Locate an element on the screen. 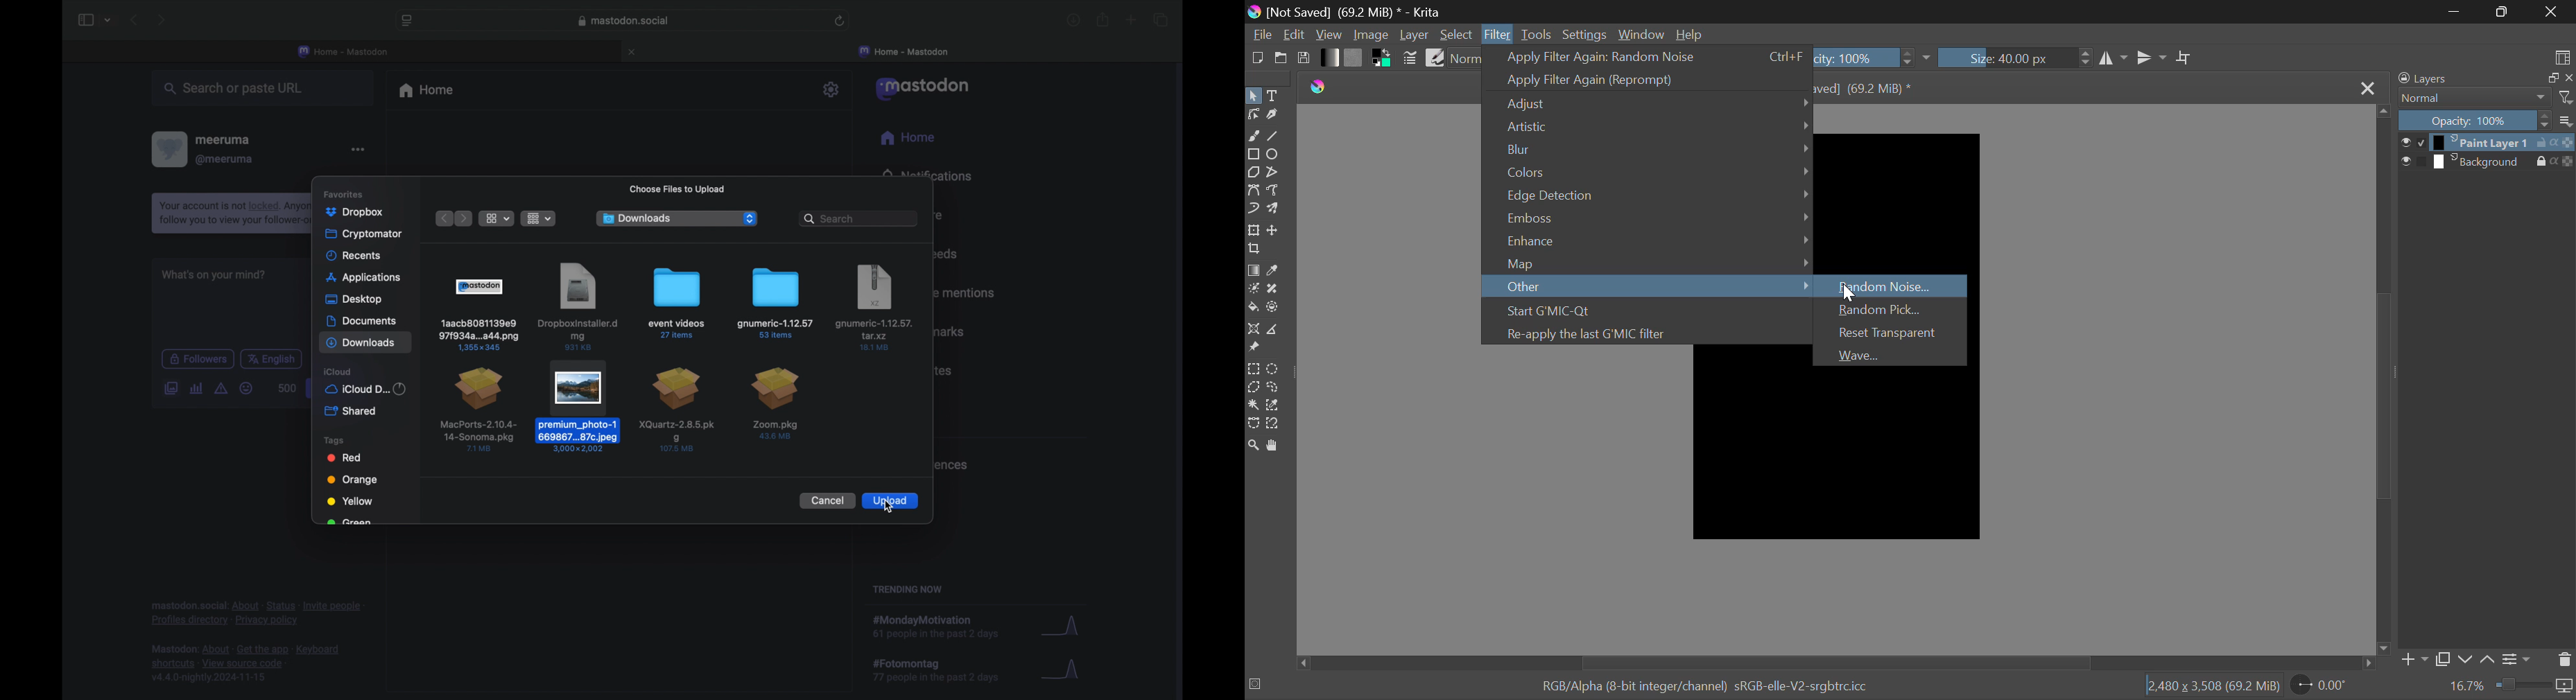  home is located at coordinates (428, 91).